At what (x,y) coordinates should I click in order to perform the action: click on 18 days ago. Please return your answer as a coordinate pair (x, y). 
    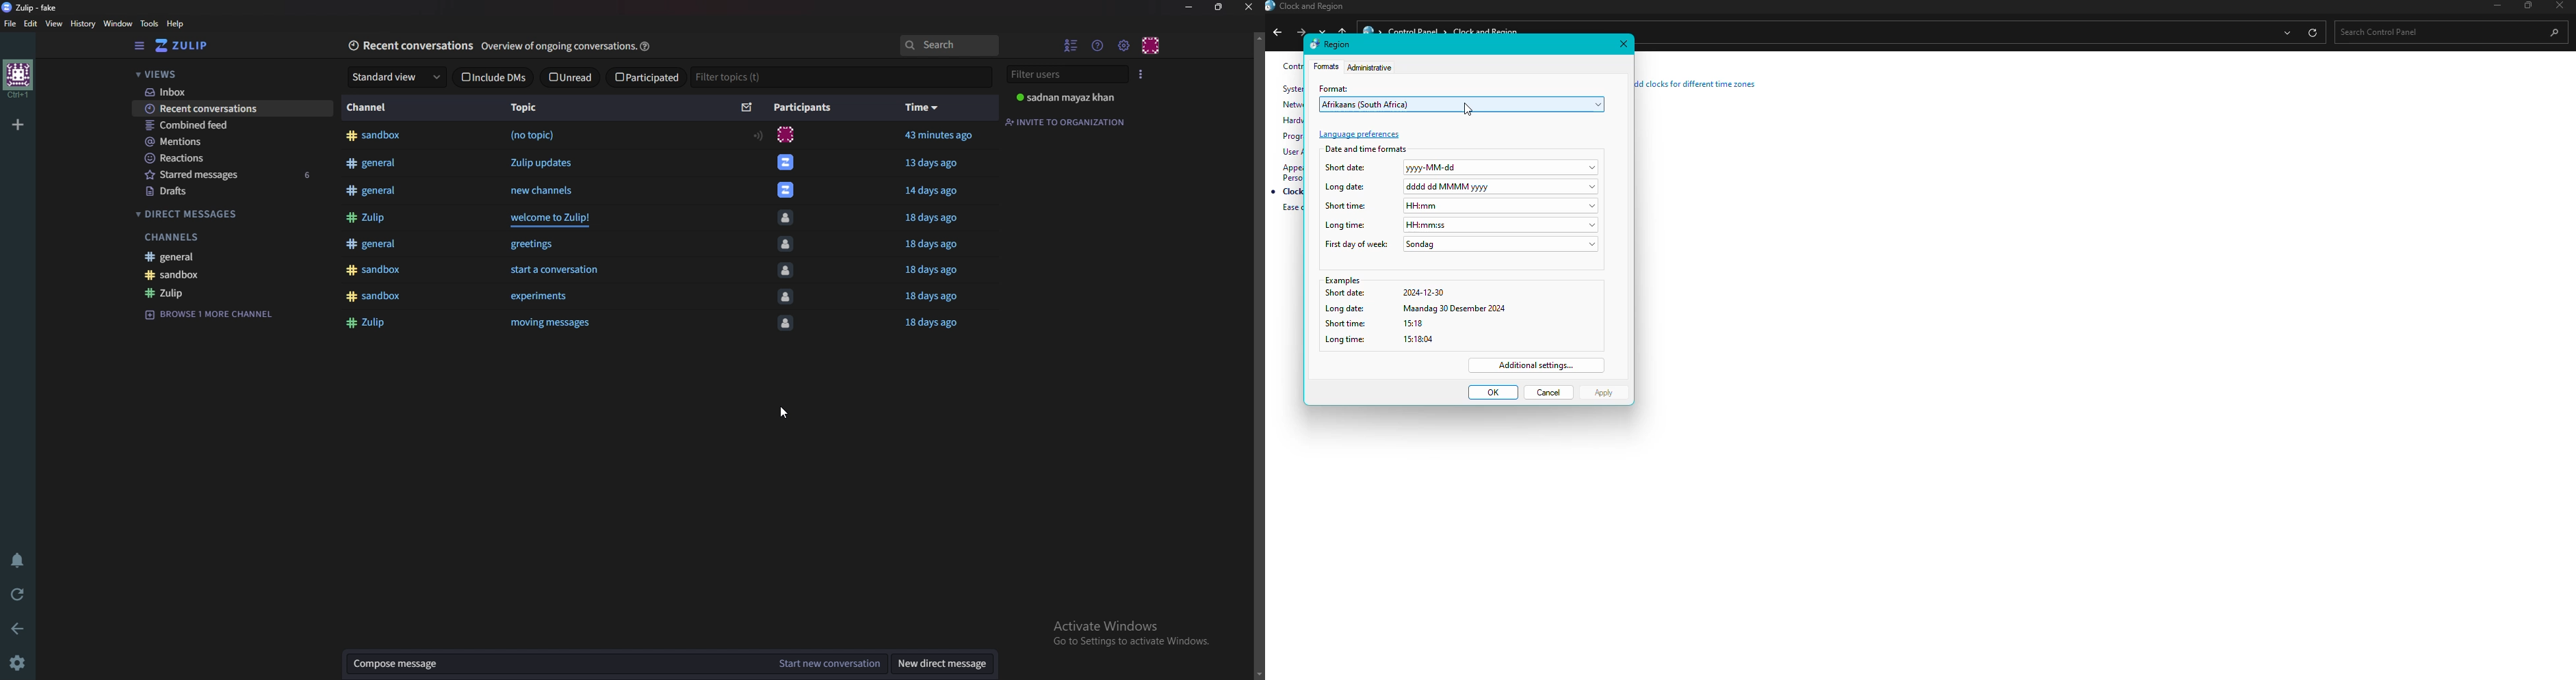
    Looking at the image, I should click on (937, 248).